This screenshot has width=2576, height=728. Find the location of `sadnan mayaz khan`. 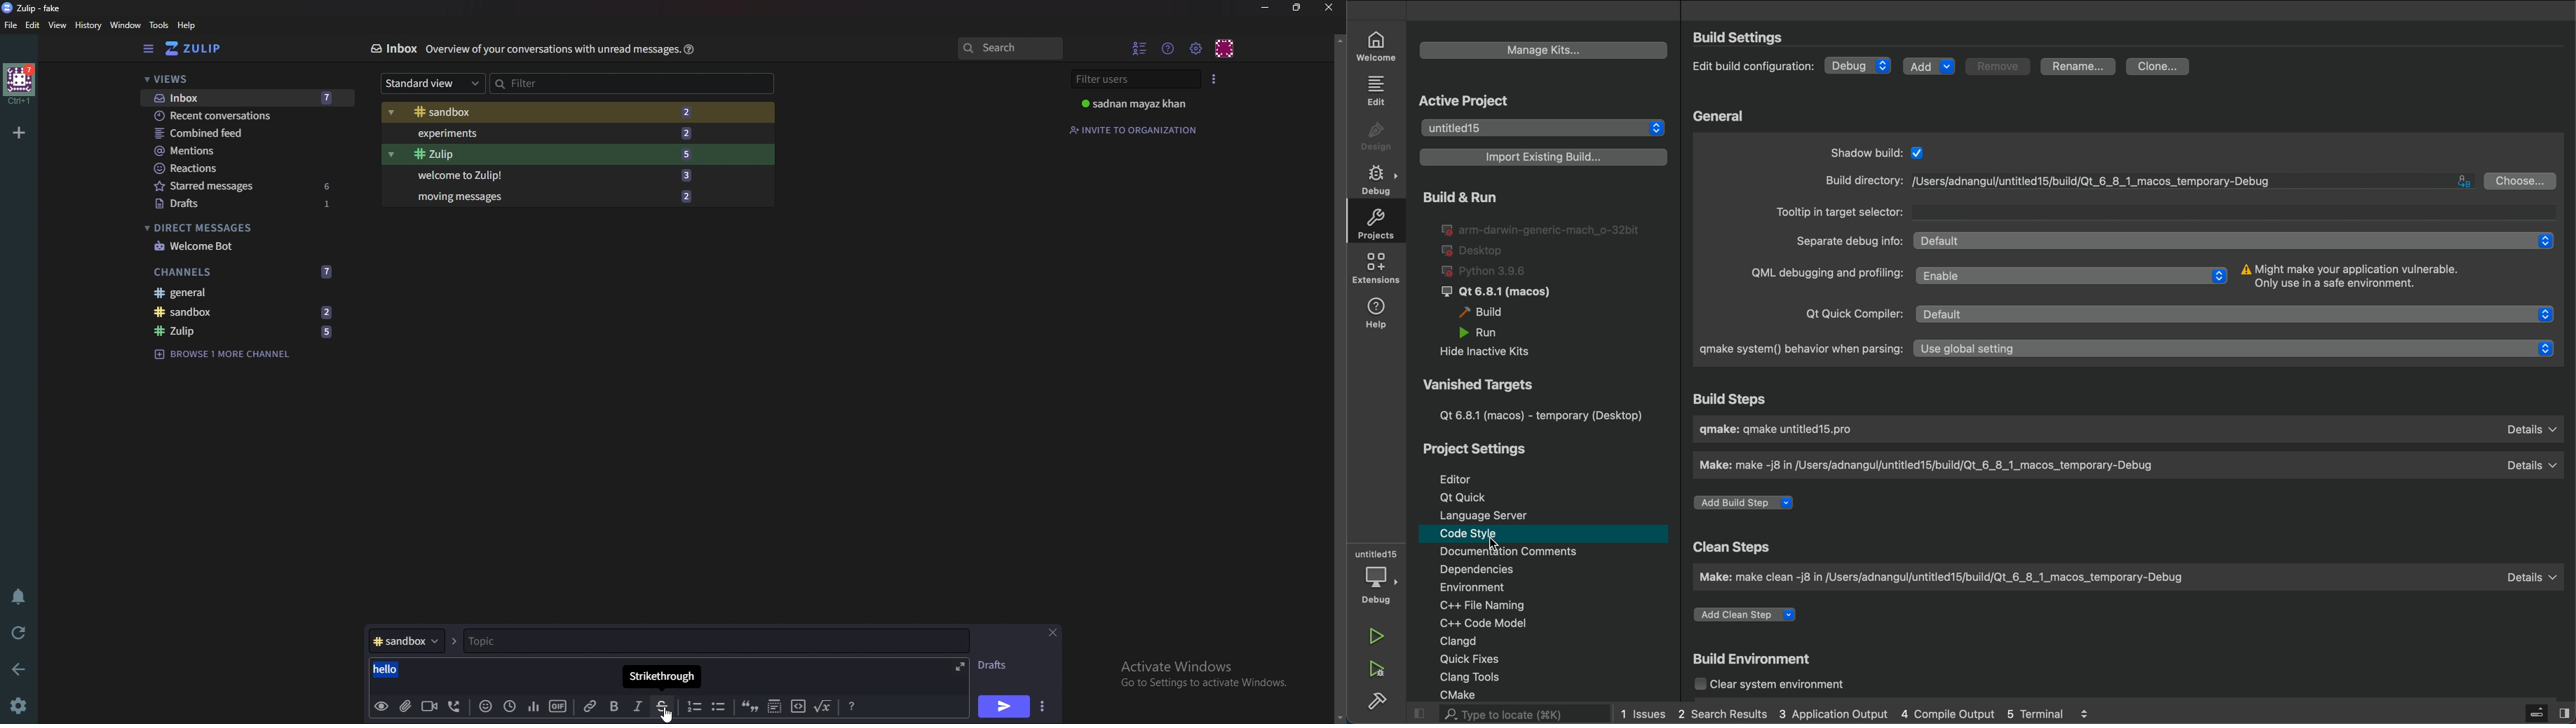

sadnan mayaz khan is located at coordinates (1141, 102).